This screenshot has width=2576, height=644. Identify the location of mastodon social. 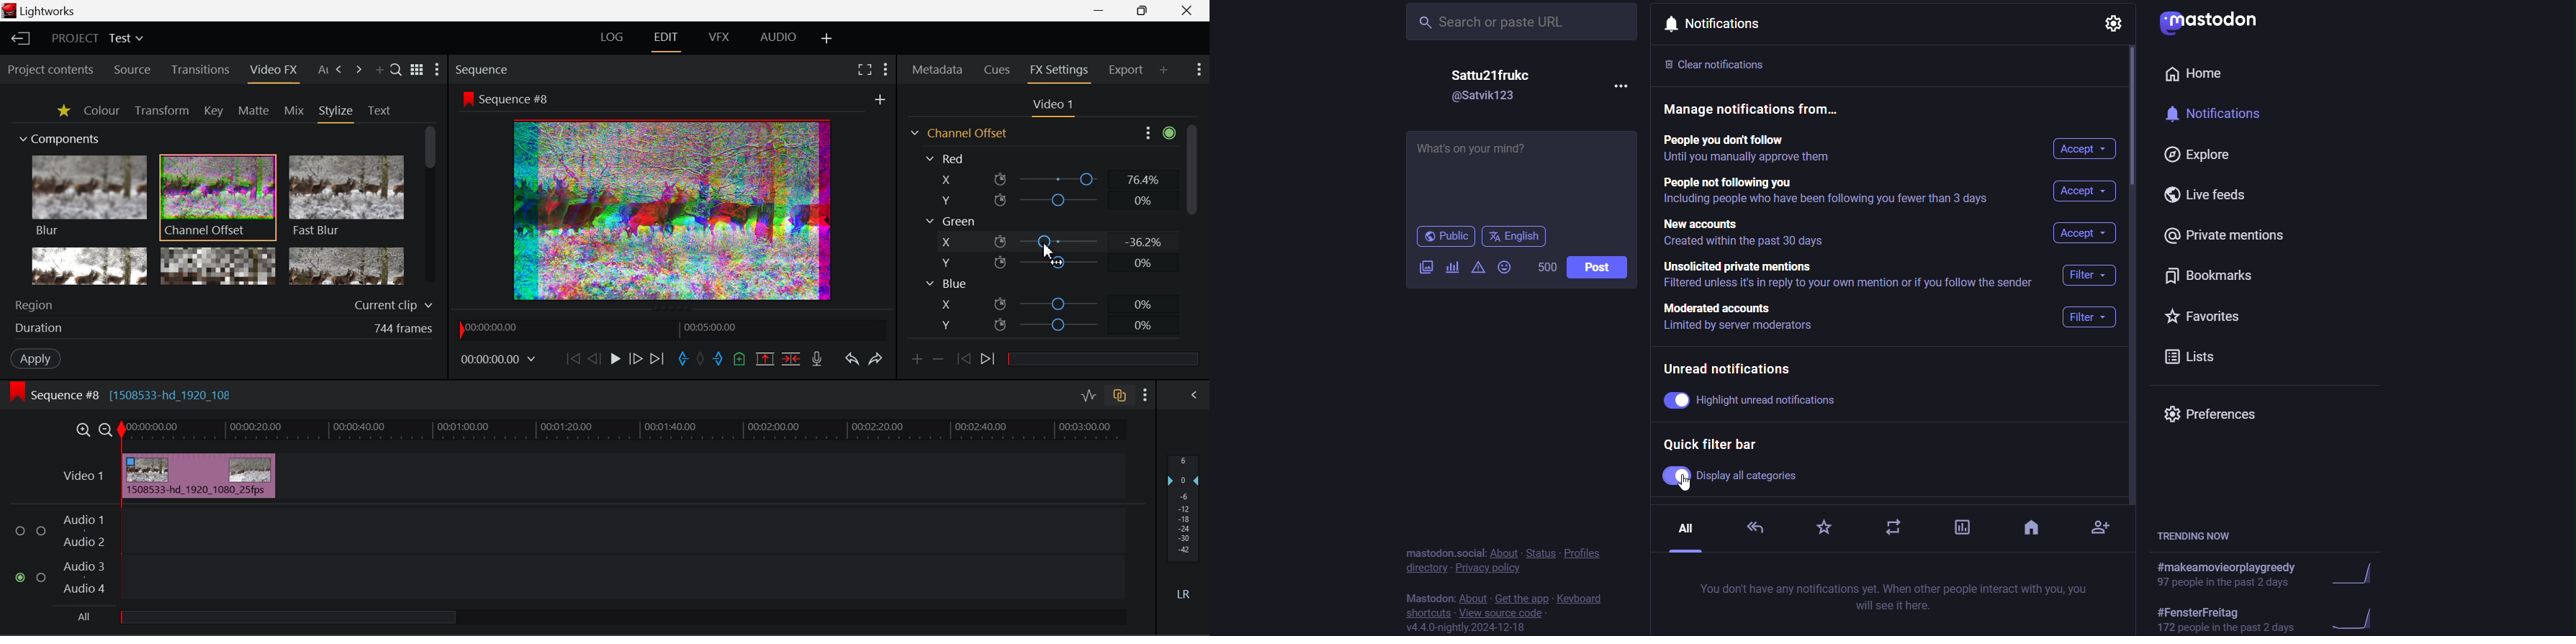
(1430, 596).